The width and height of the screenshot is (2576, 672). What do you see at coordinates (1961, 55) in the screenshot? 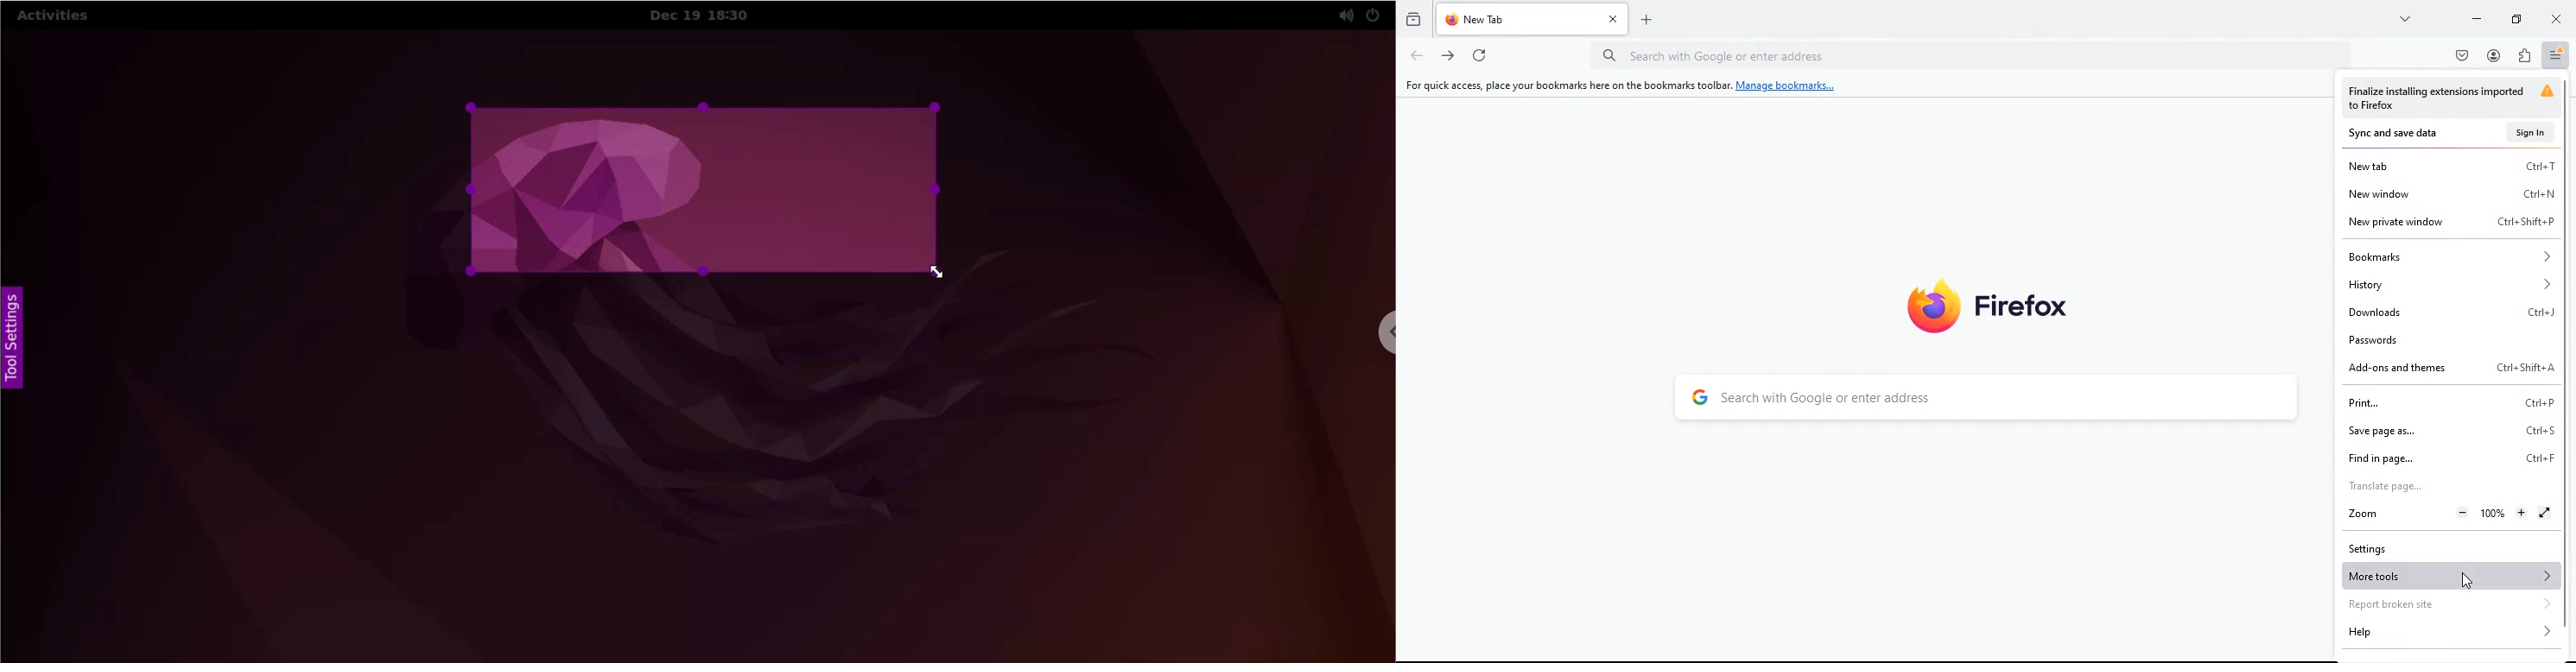
I see `url` at bounding box center [1961, 55].